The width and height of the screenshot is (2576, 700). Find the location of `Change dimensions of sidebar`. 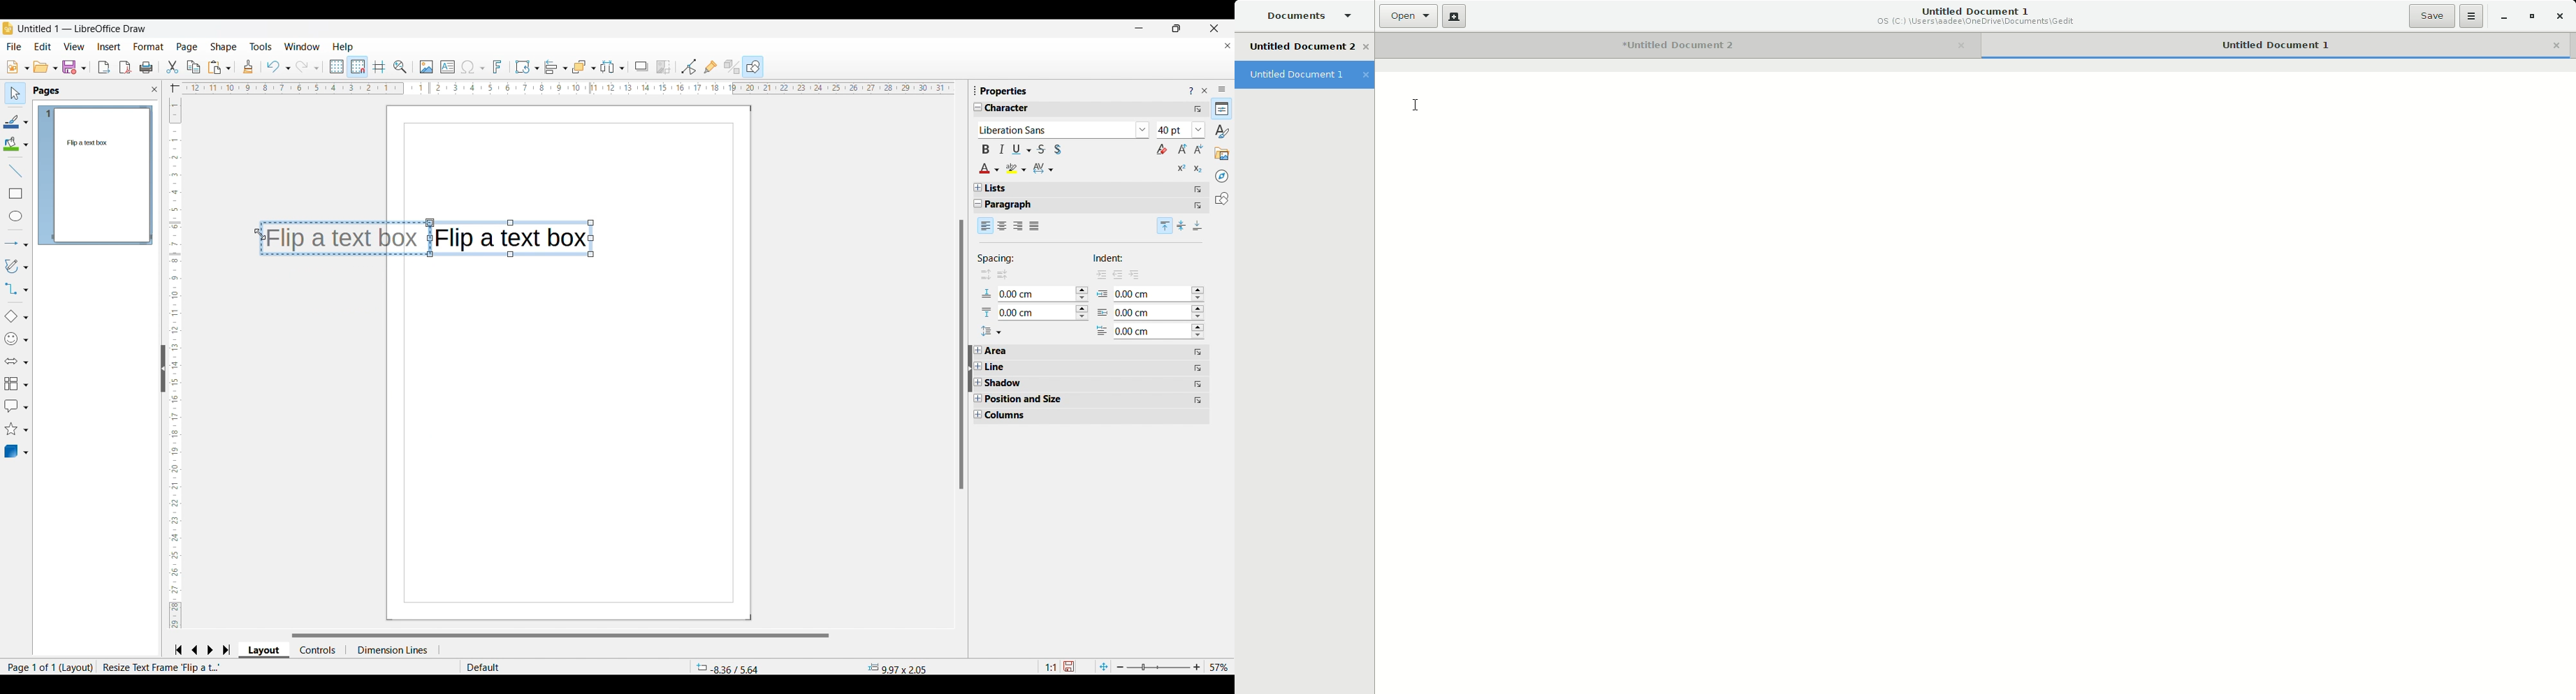

Change dimensions of sidebar is located at coordinates (975, 90).